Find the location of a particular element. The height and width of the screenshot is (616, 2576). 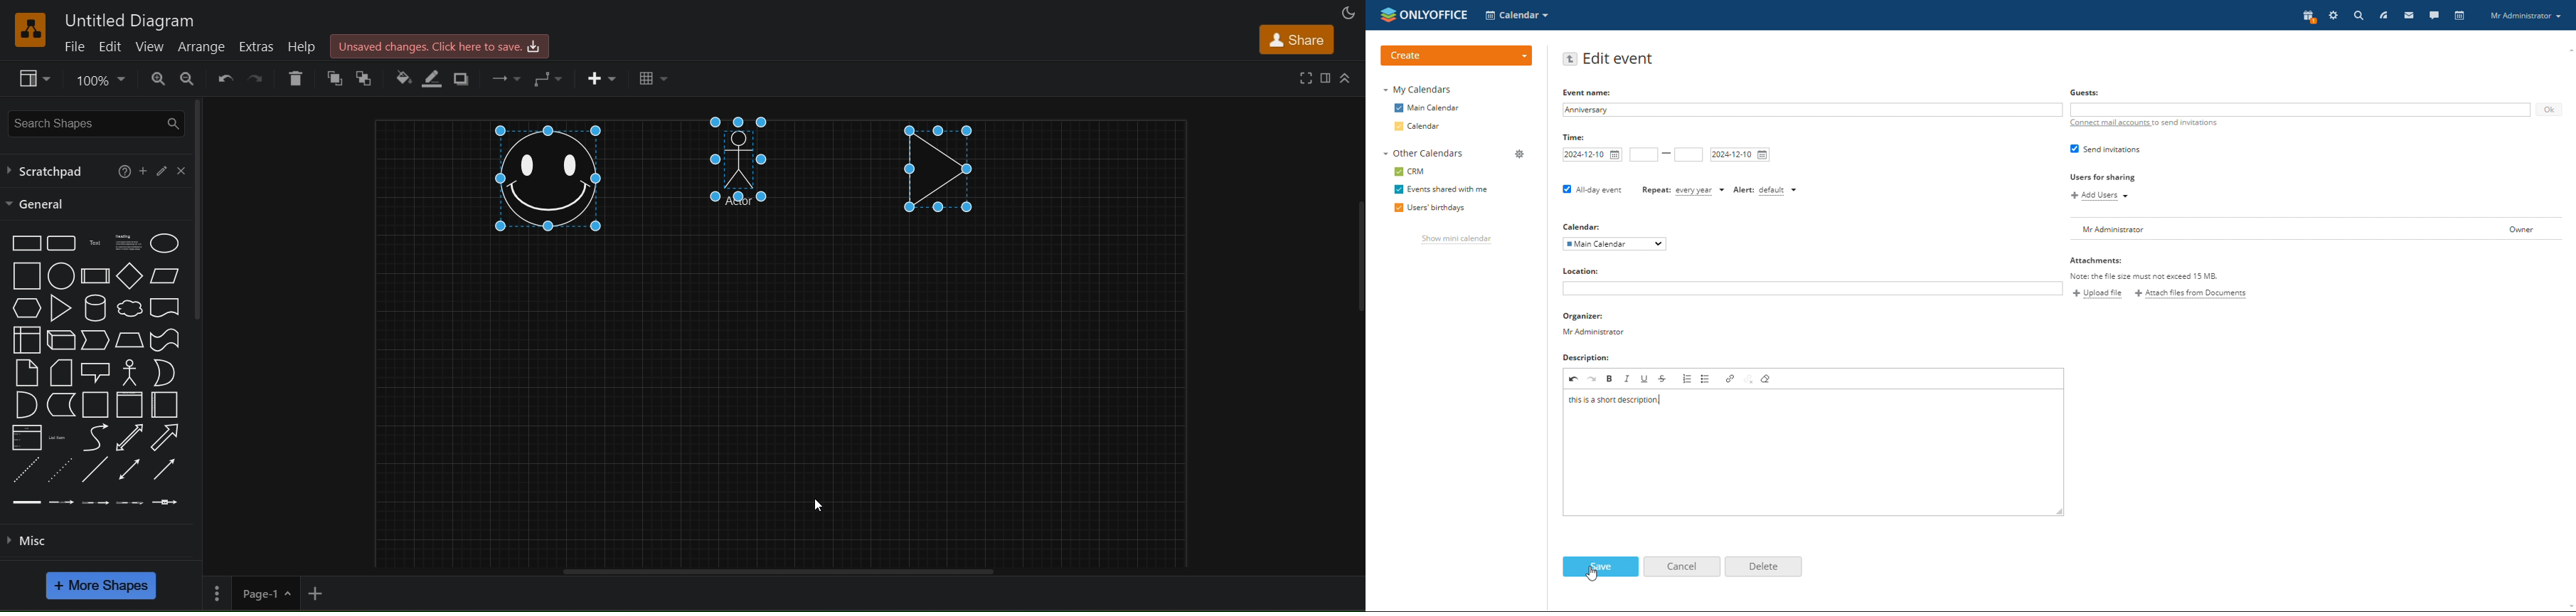

resize is located at coordinates (2060, 510).